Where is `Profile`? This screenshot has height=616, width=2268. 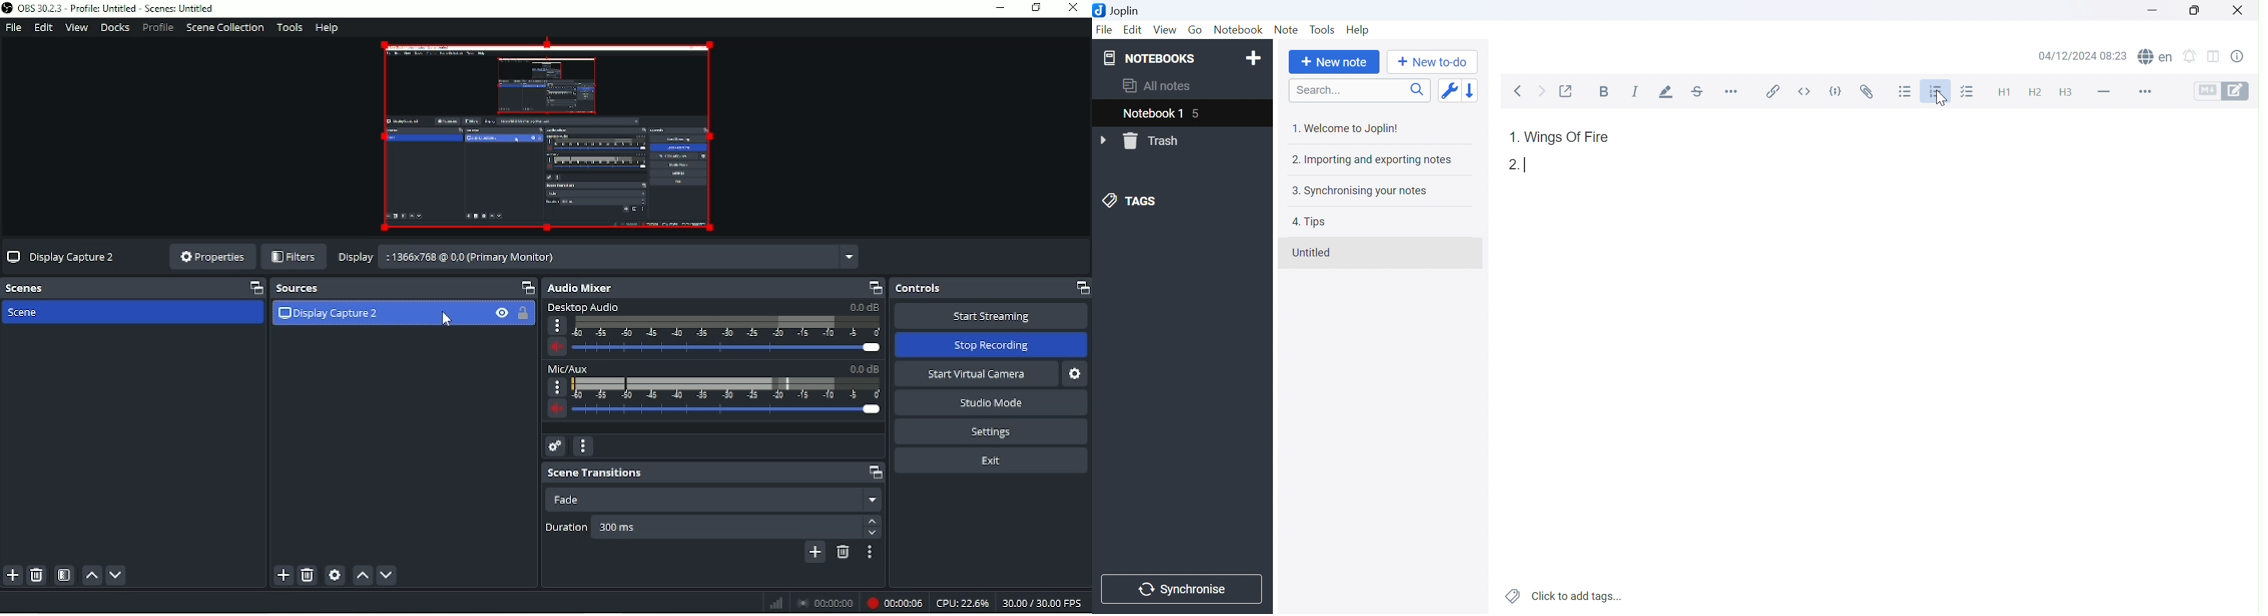 Profile is located at coordinates (157, 28).